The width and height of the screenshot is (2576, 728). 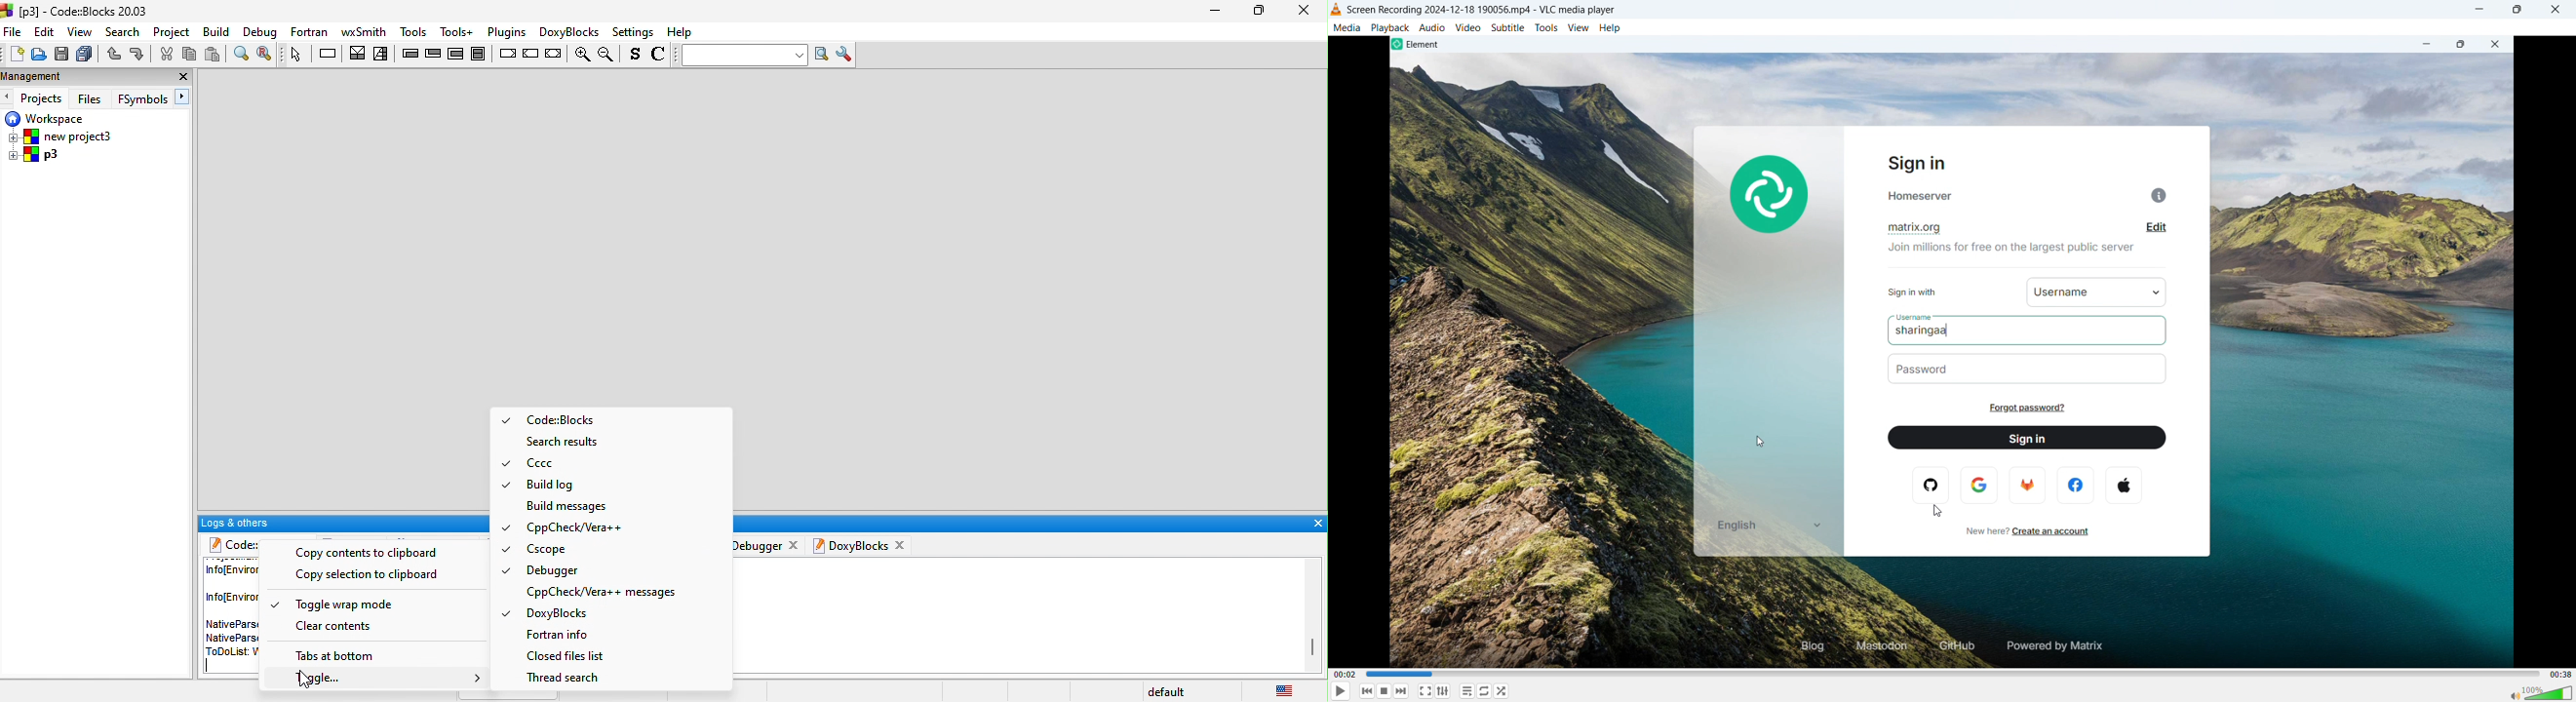 What do you see at coordinates (215, 54) in the screenshot?
I see `paste` at bounding box center [215, 54].